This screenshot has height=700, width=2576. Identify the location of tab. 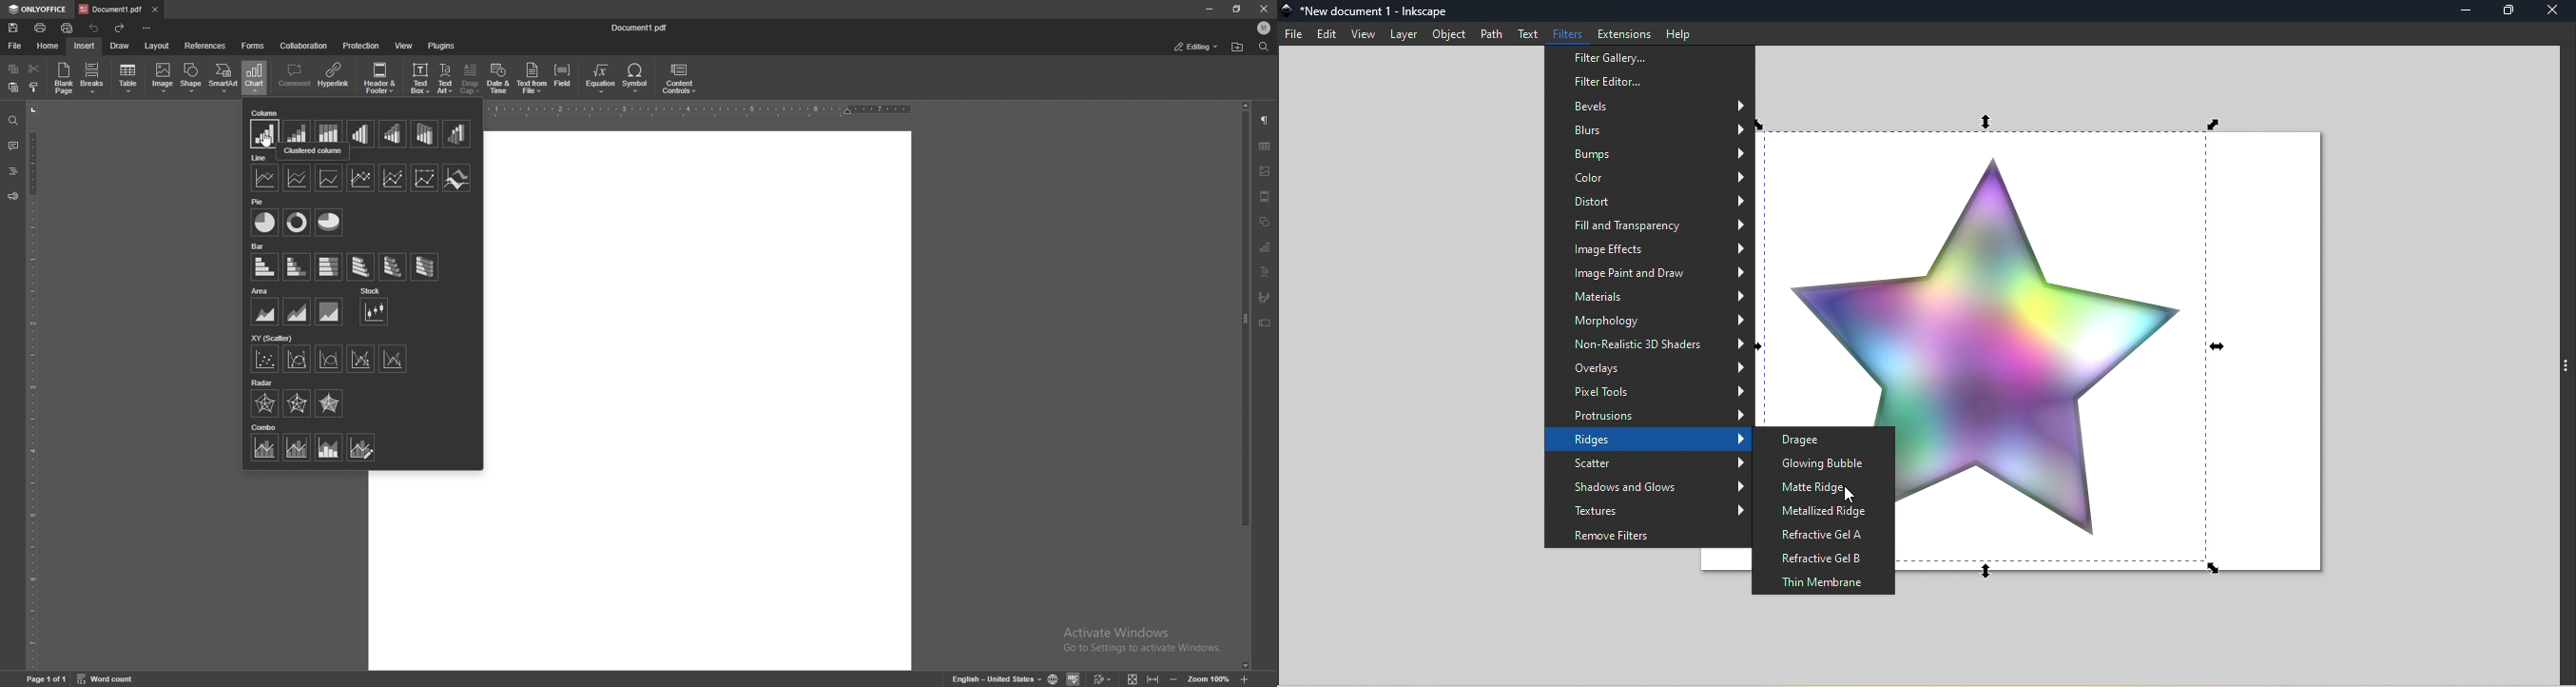
(111, 9).